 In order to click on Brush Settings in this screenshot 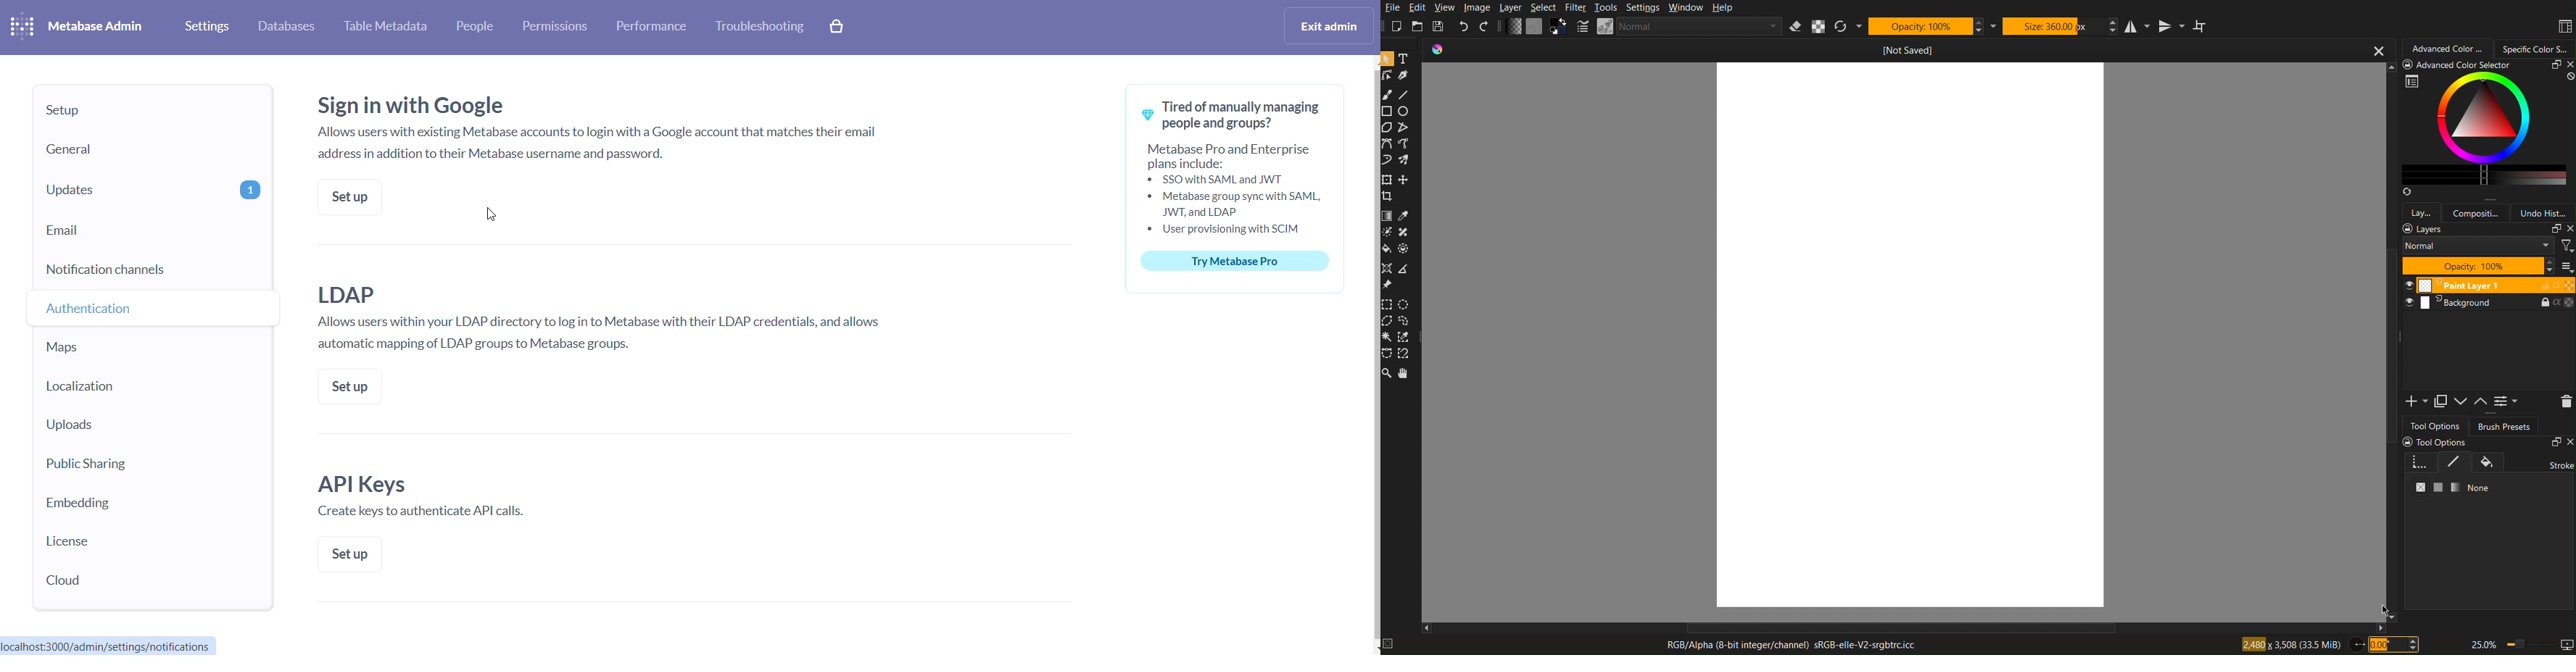, I will do `click(1678, 27)`.